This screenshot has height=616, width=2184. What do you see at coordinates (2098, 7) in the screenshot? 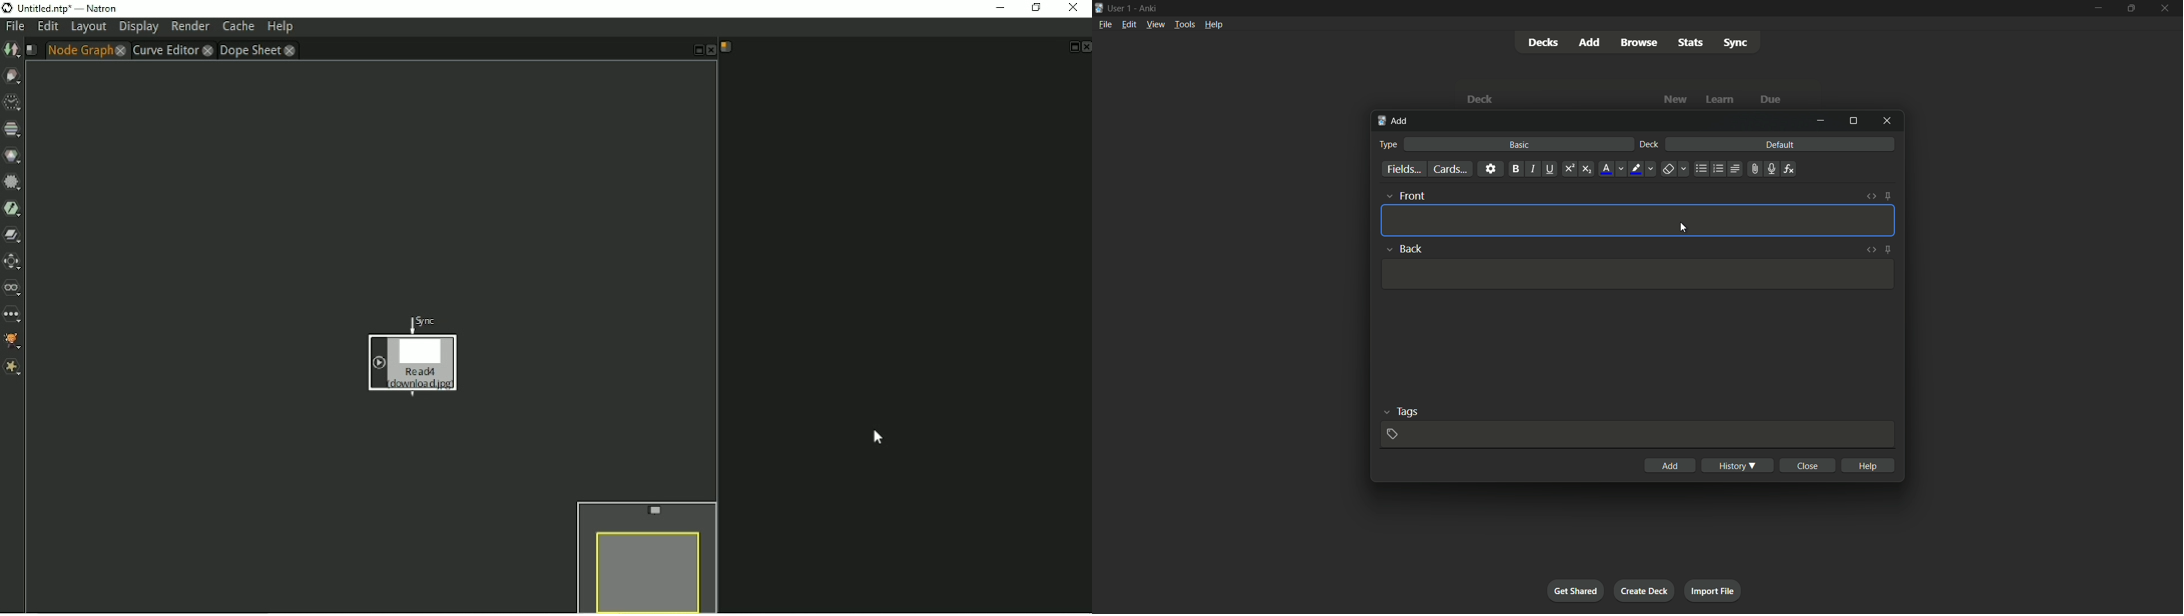
I see `minimize` at bounding box center [2098, 7].